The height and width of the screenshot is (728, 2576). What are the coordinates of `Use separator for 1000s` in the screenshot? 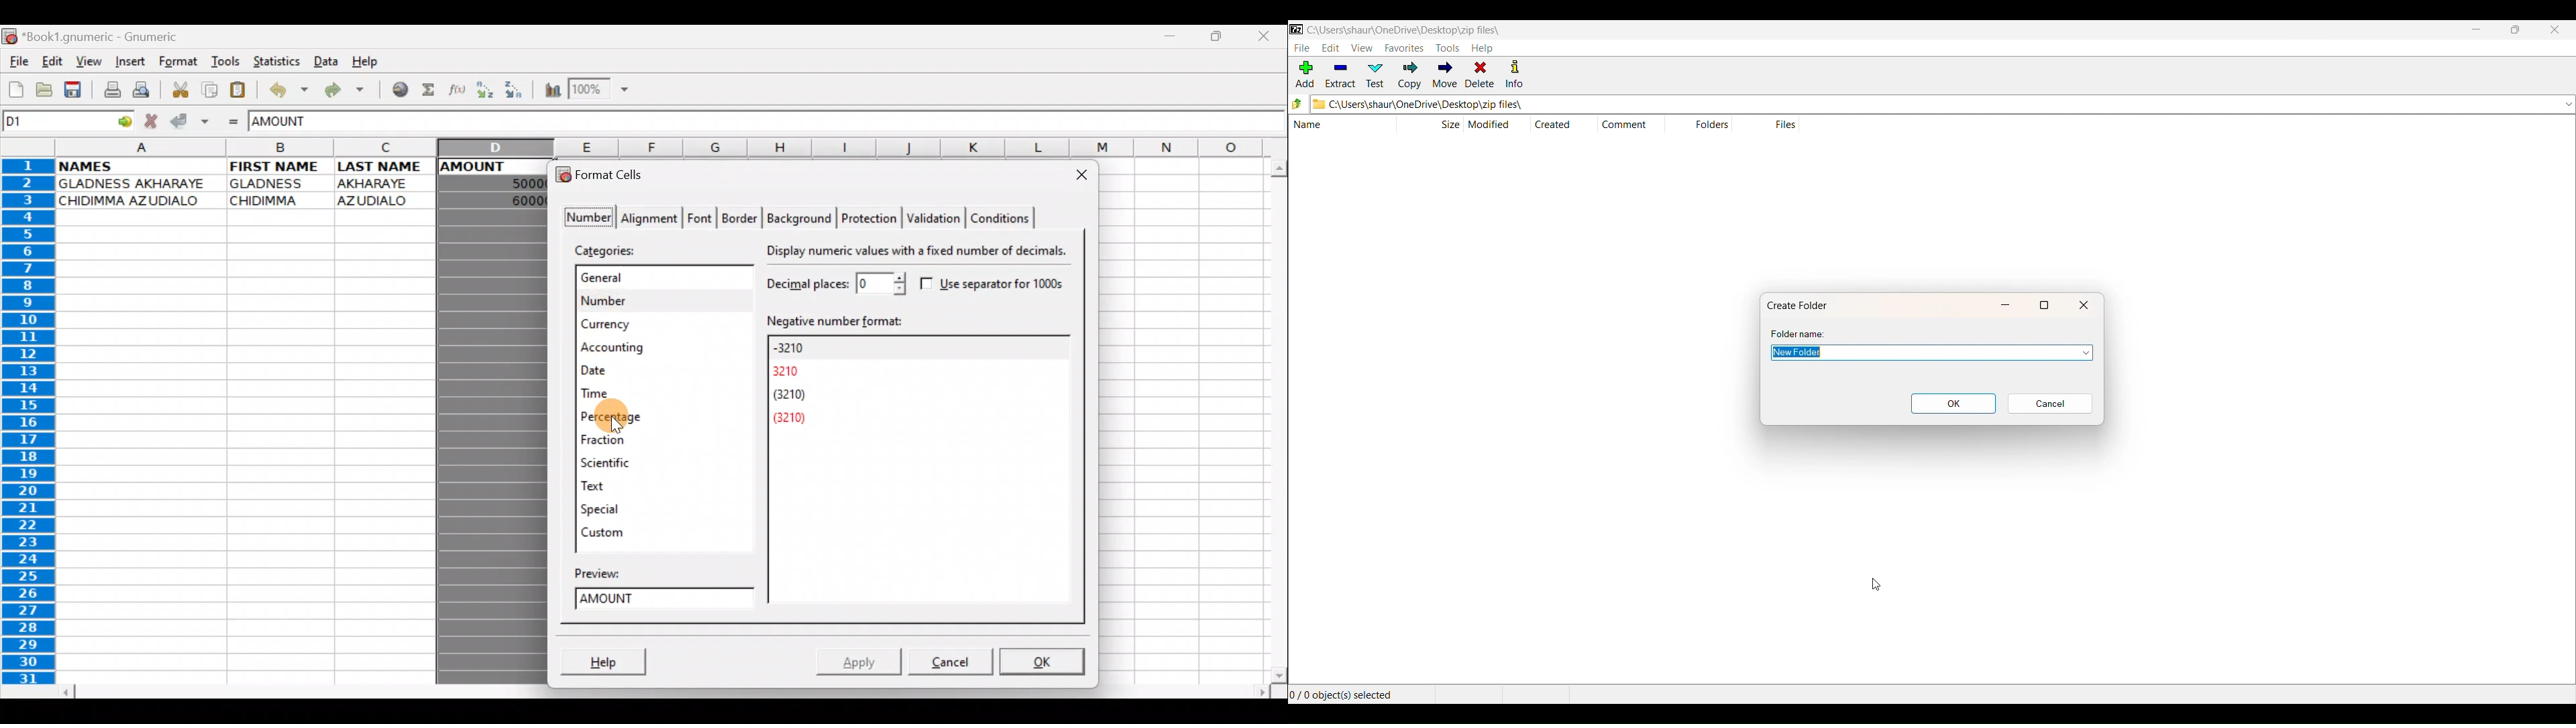 It's located at (997, 284).